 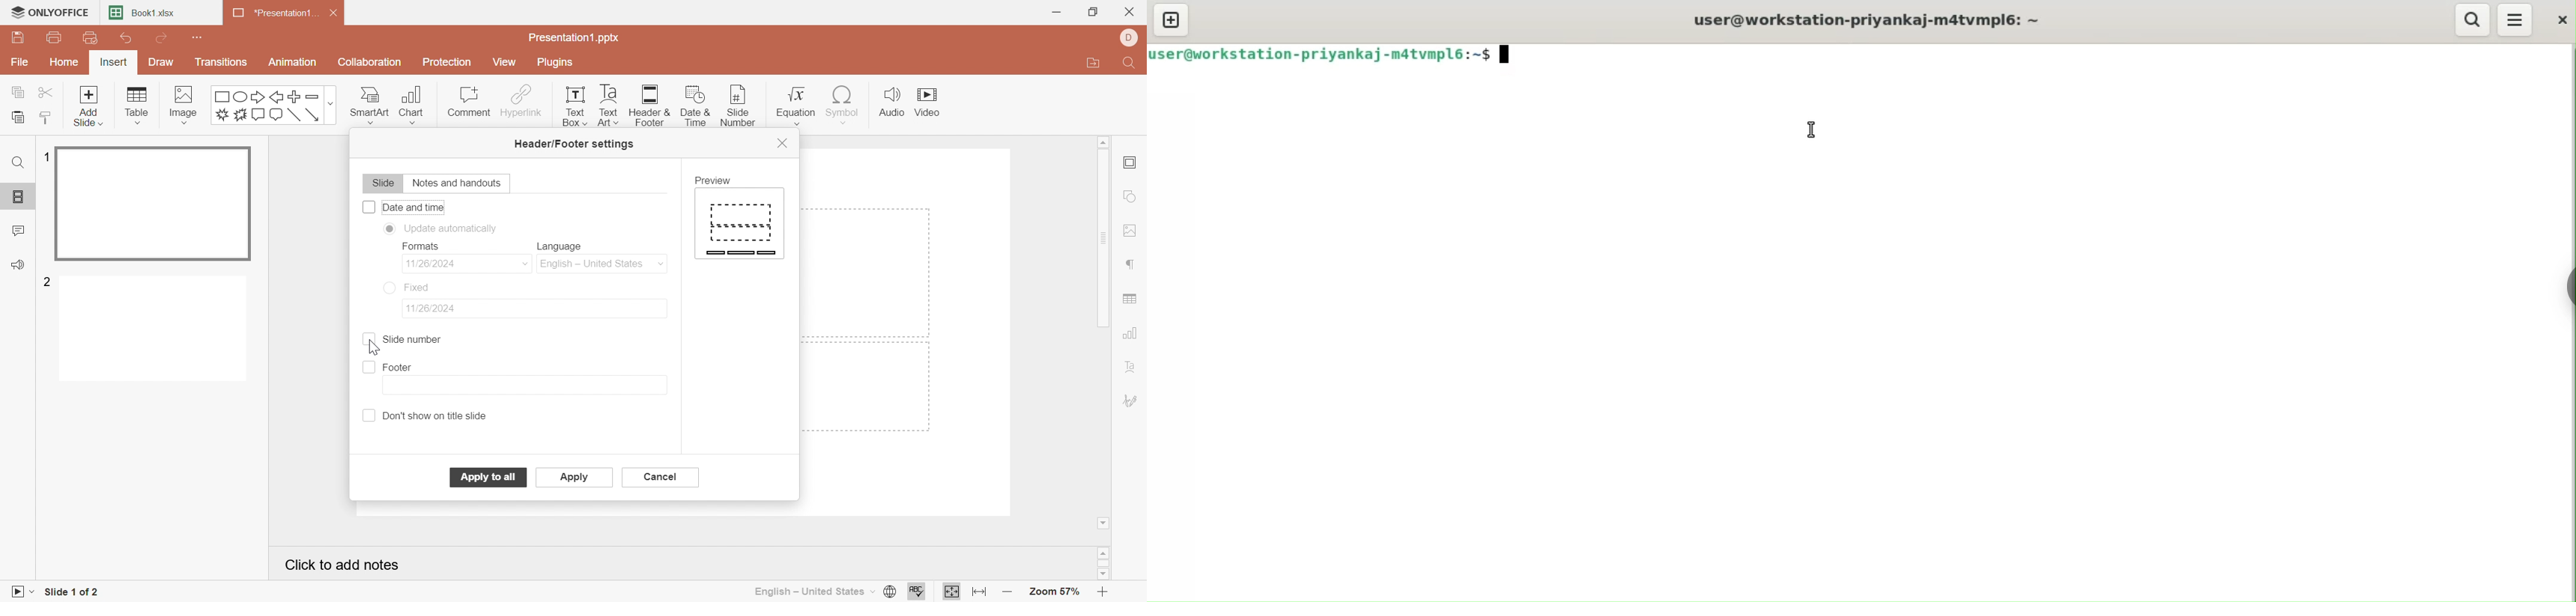 I want to click on Paragraph settings, so click(x=1132, y=265).